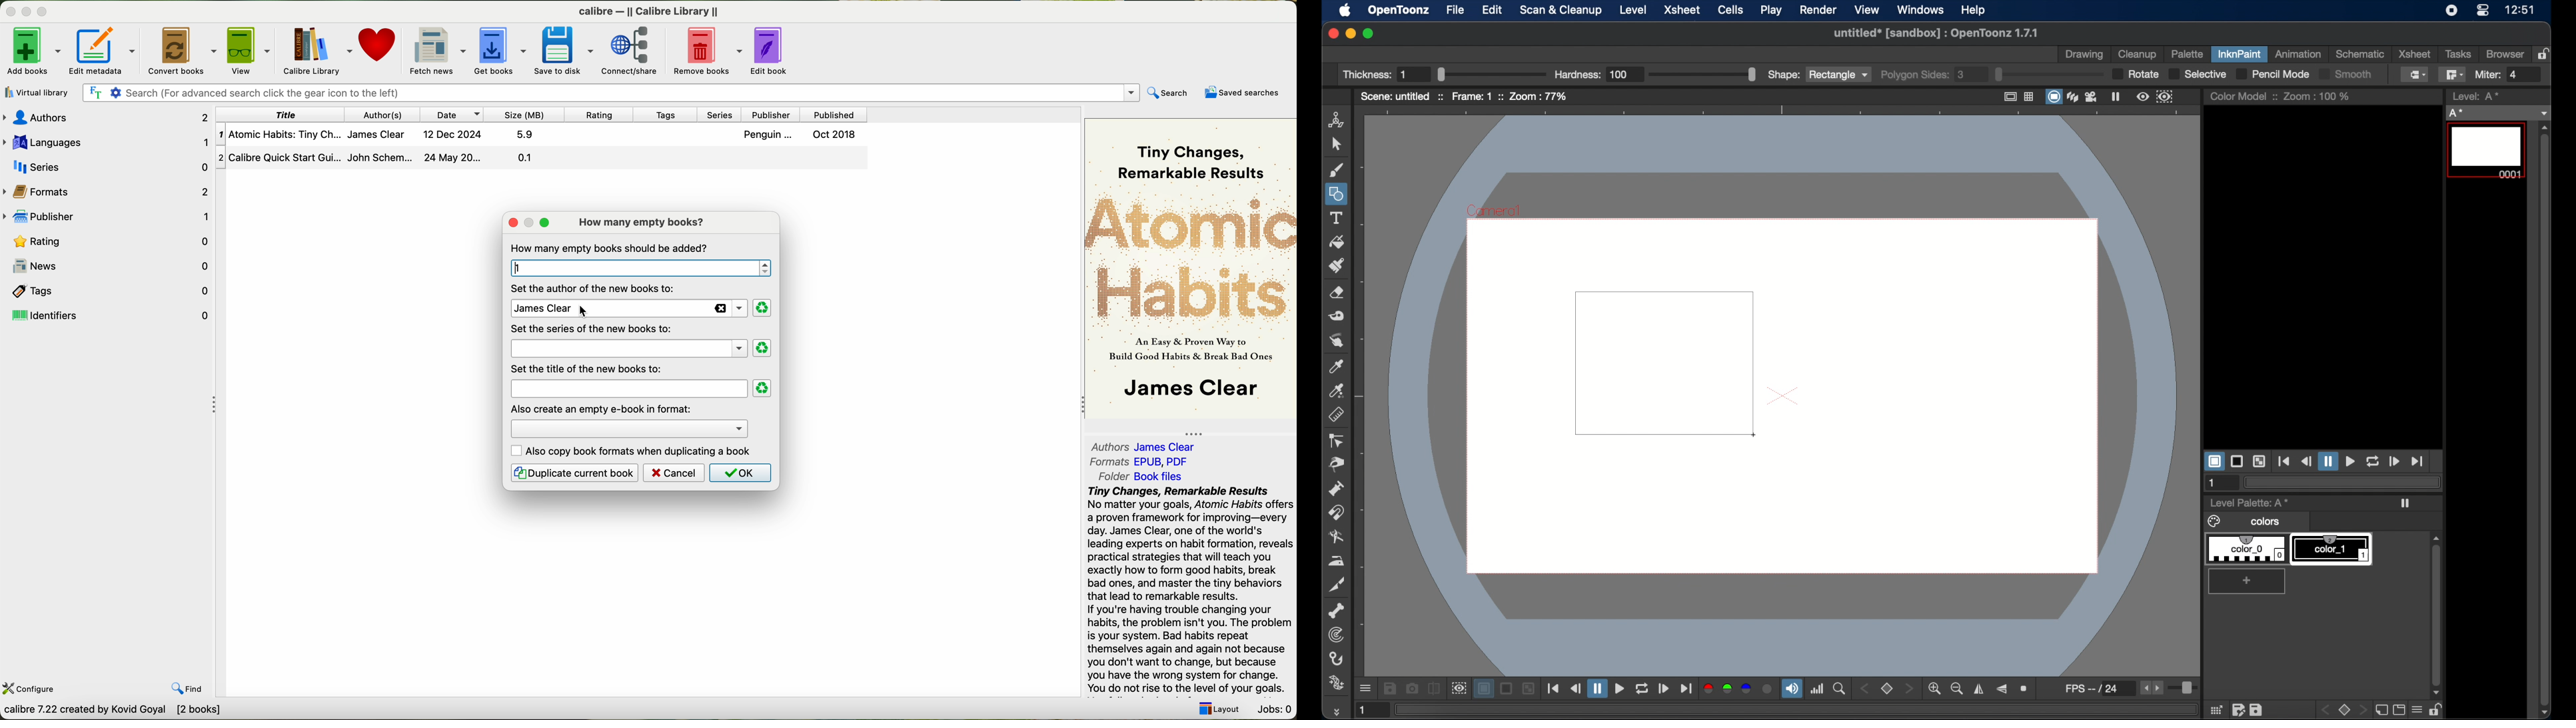 The height and width of the screenshot is (728, 2576). I want to click on Calibre Calibre library, so click(652, 9).